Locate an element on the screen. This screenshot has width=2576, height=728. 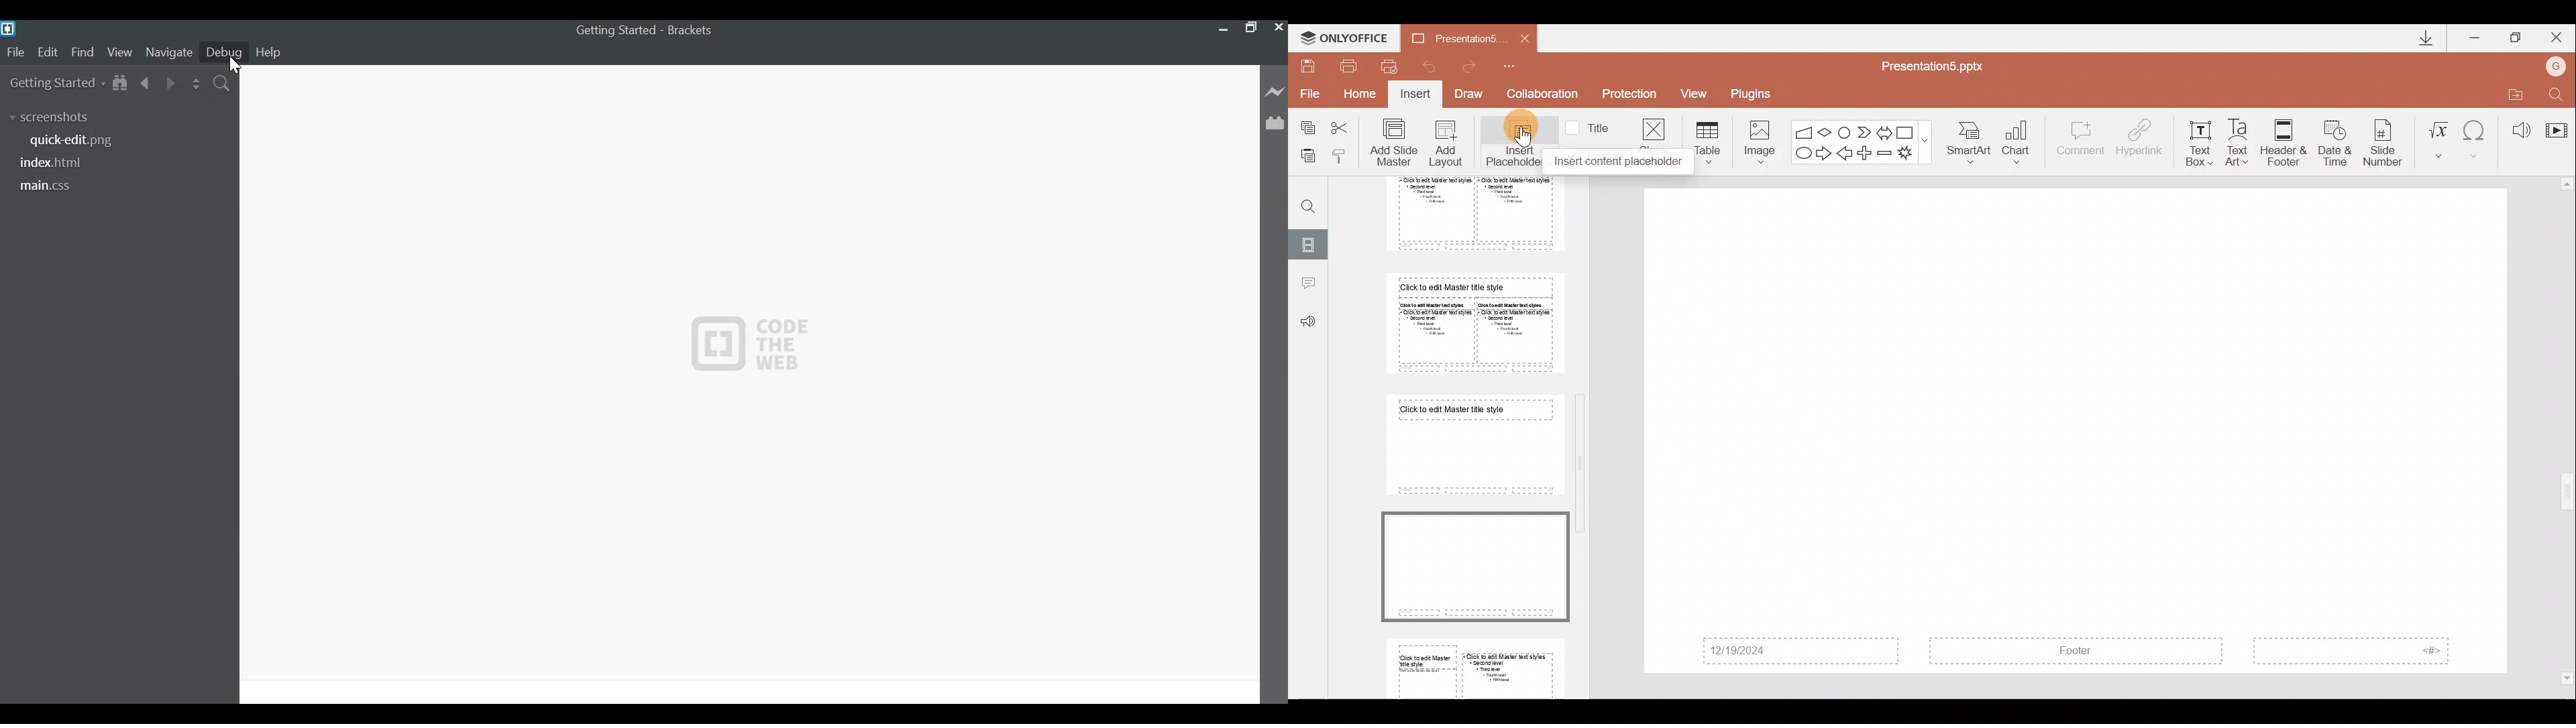
Plus is located at coordinates (1867, 152).